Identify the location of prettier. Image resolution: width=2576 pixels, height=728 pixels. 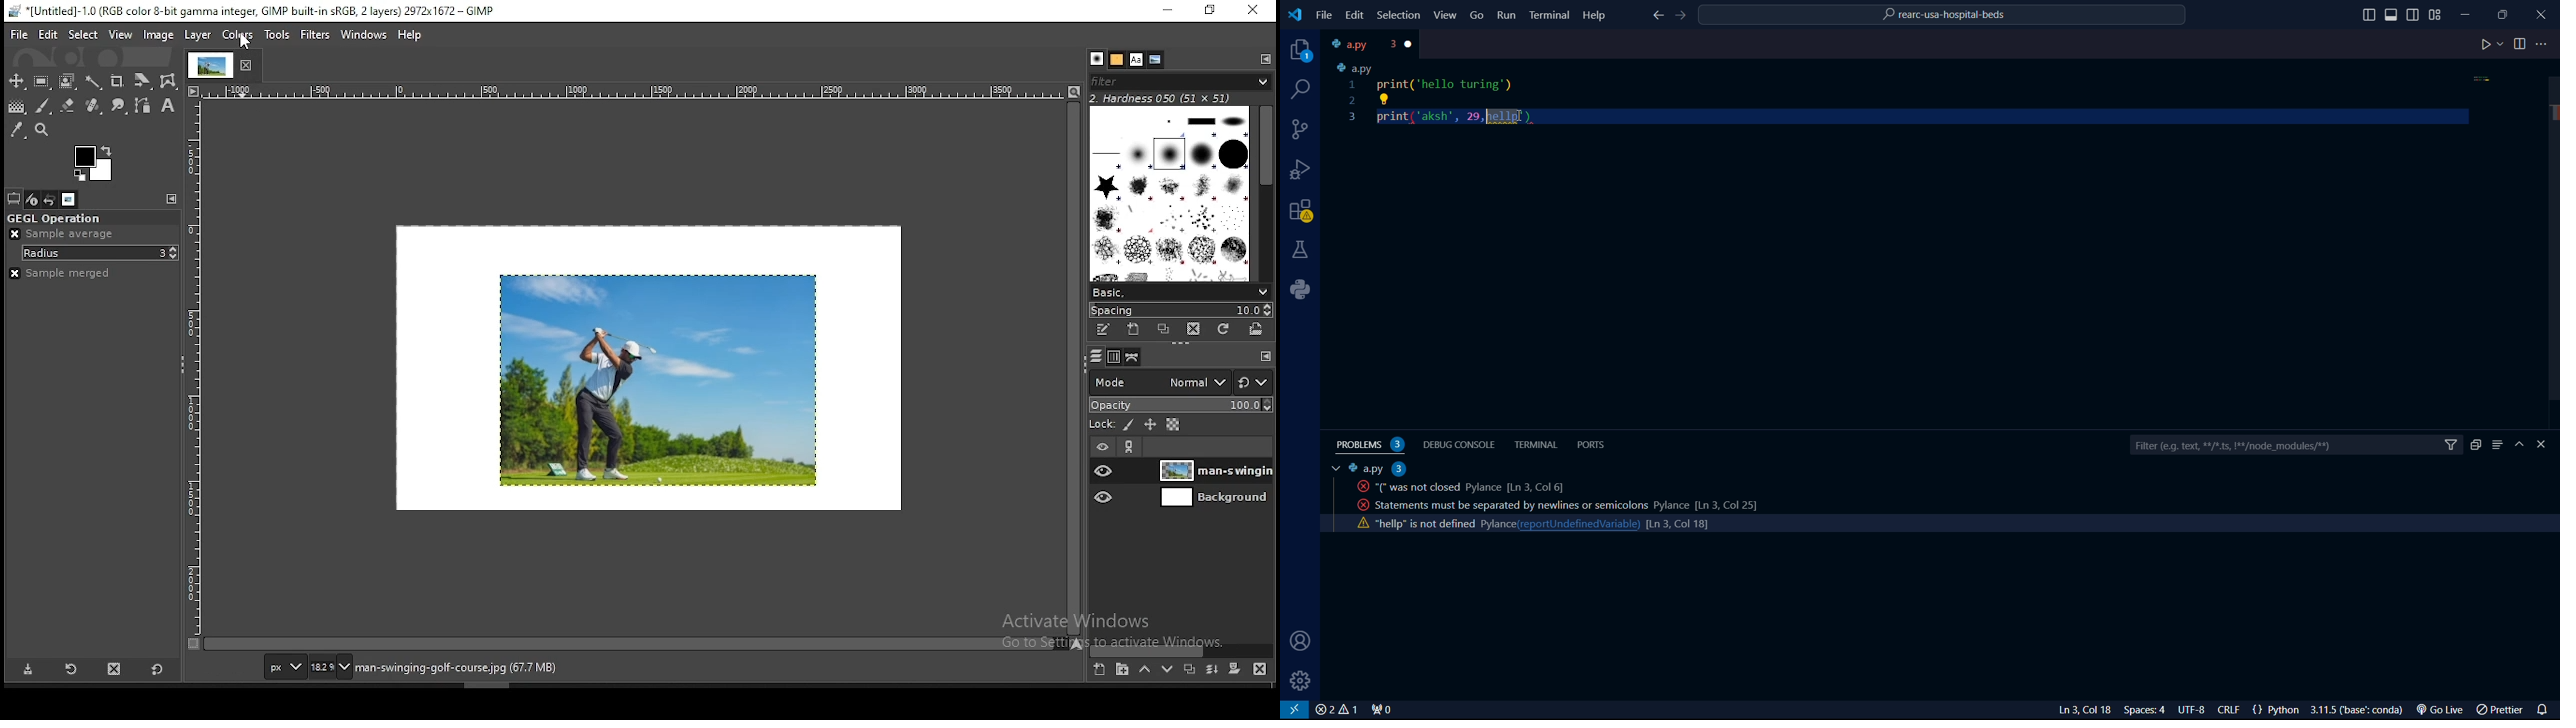
(2501, 711).